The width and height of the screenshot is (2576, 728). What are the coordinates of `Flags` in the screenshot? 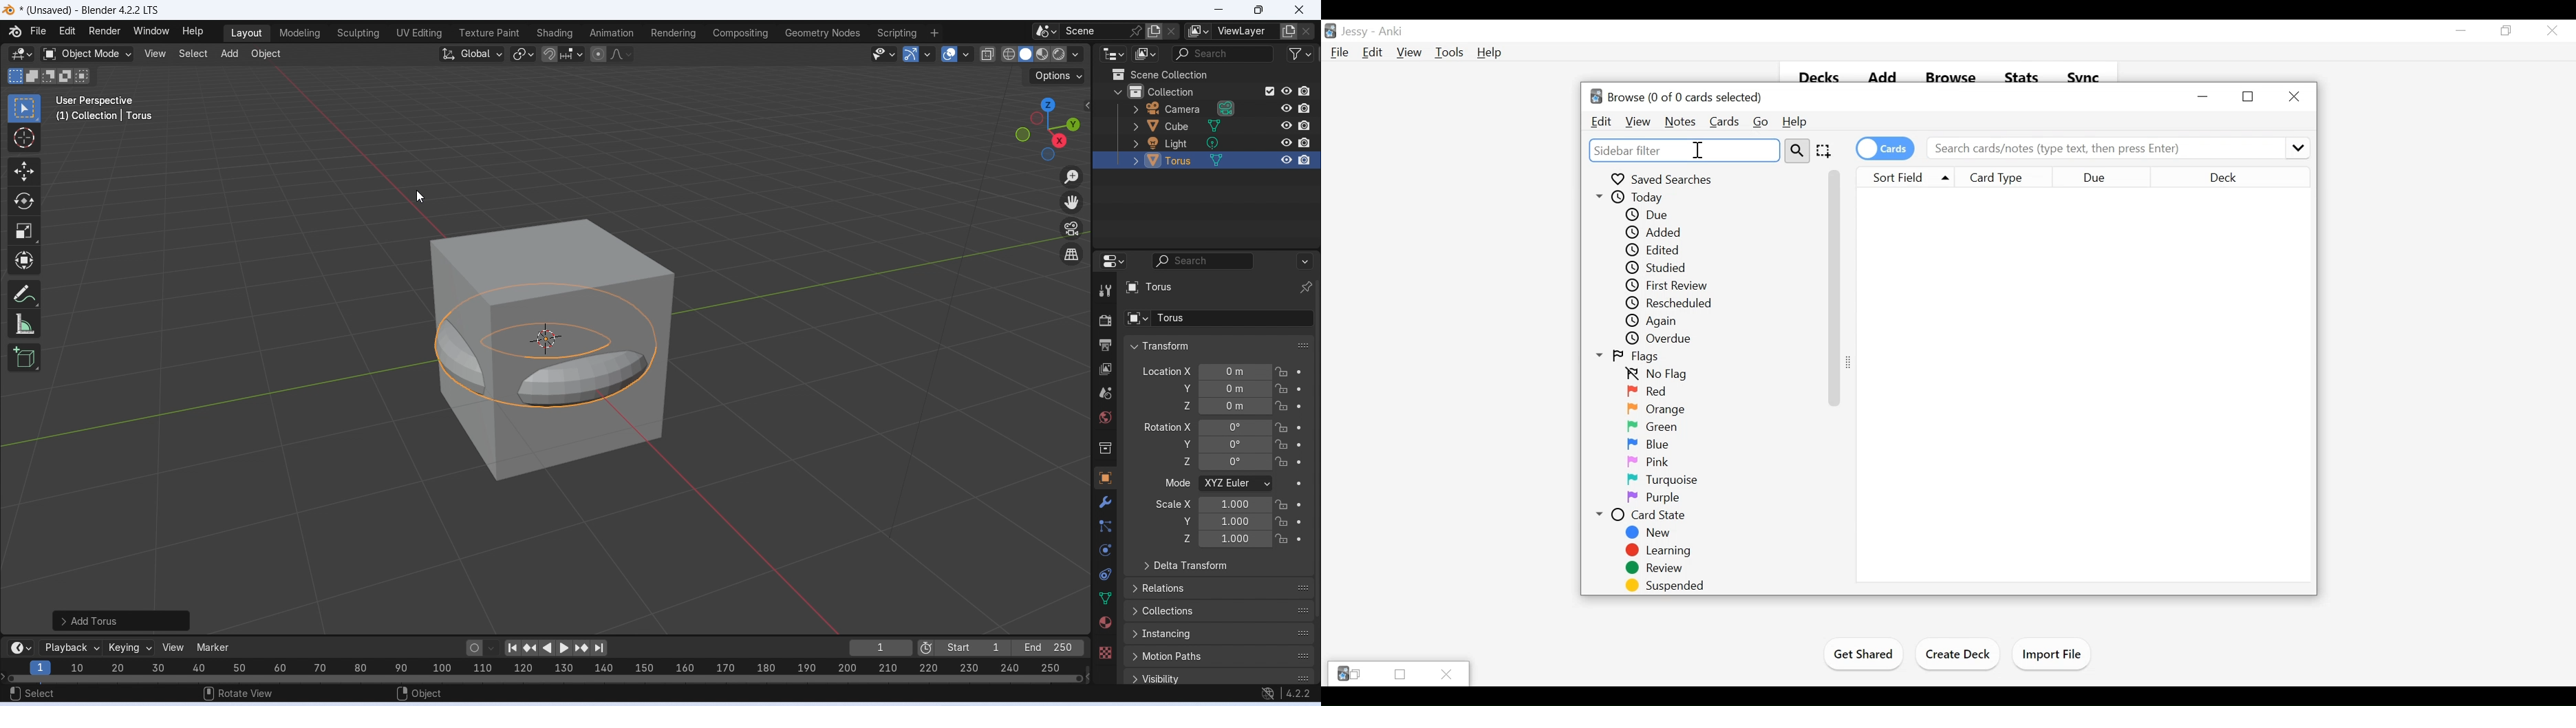 It's located at (1638, 356).